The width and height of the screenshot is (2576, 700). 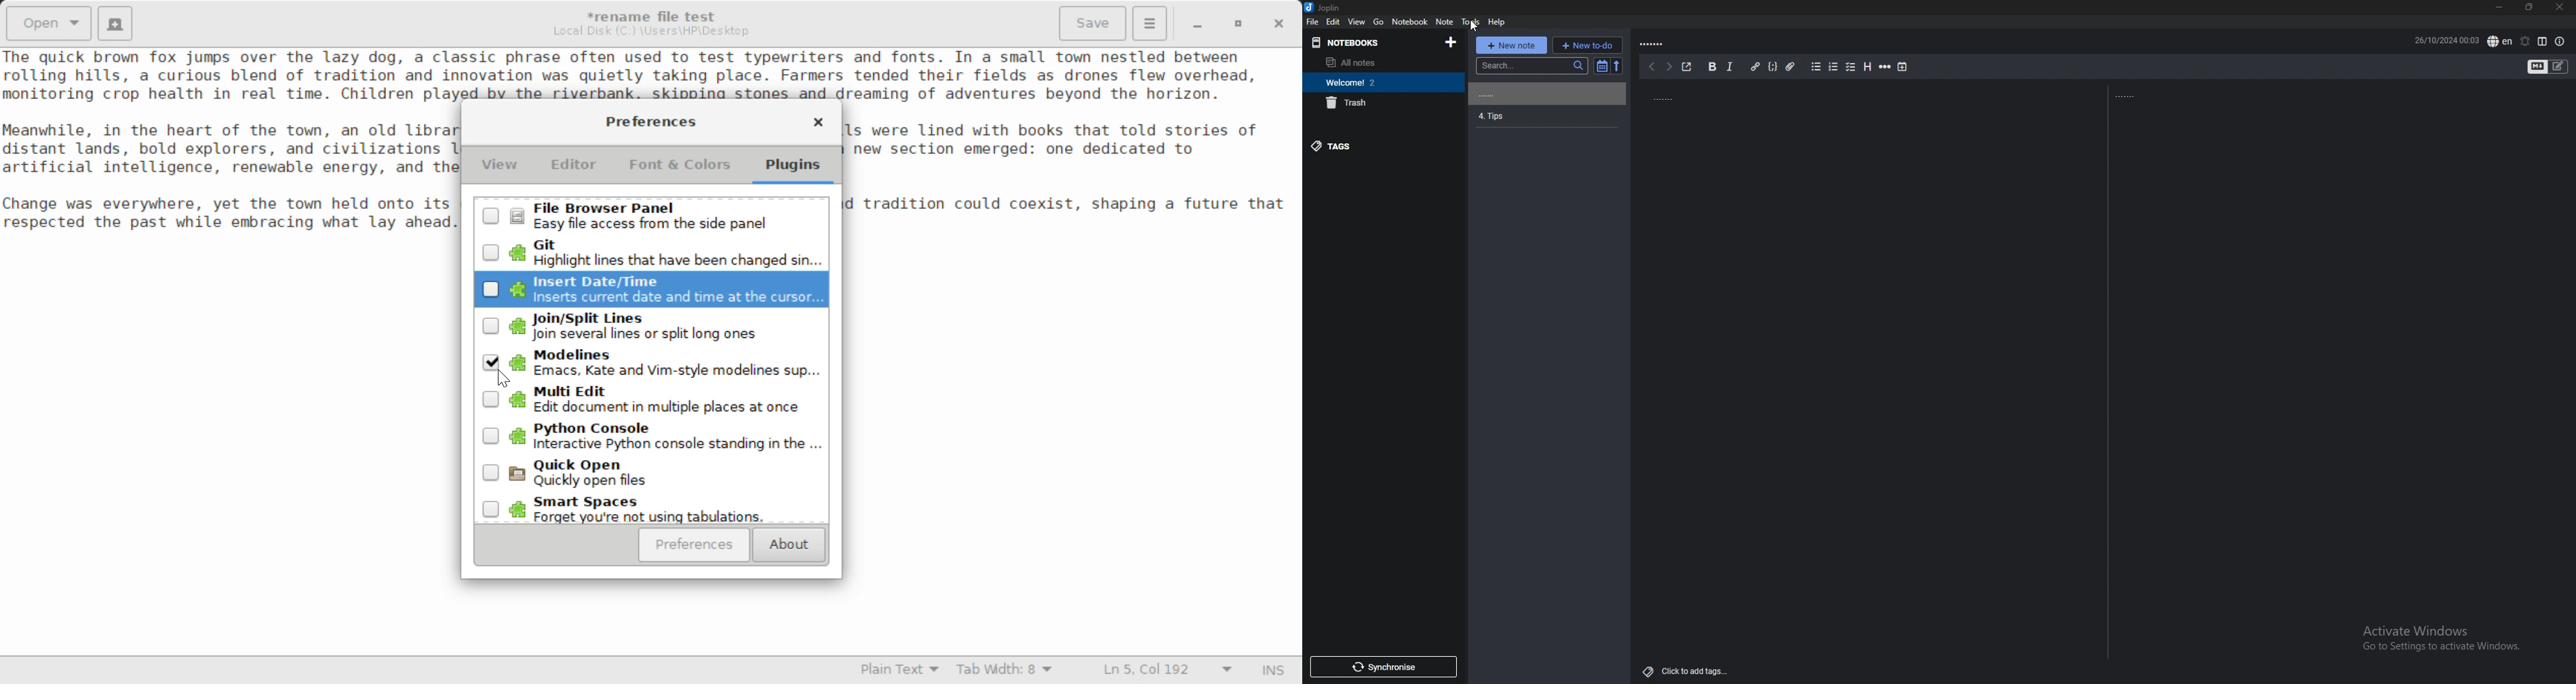 I want to click on File Name , so click(x=655, y=14).